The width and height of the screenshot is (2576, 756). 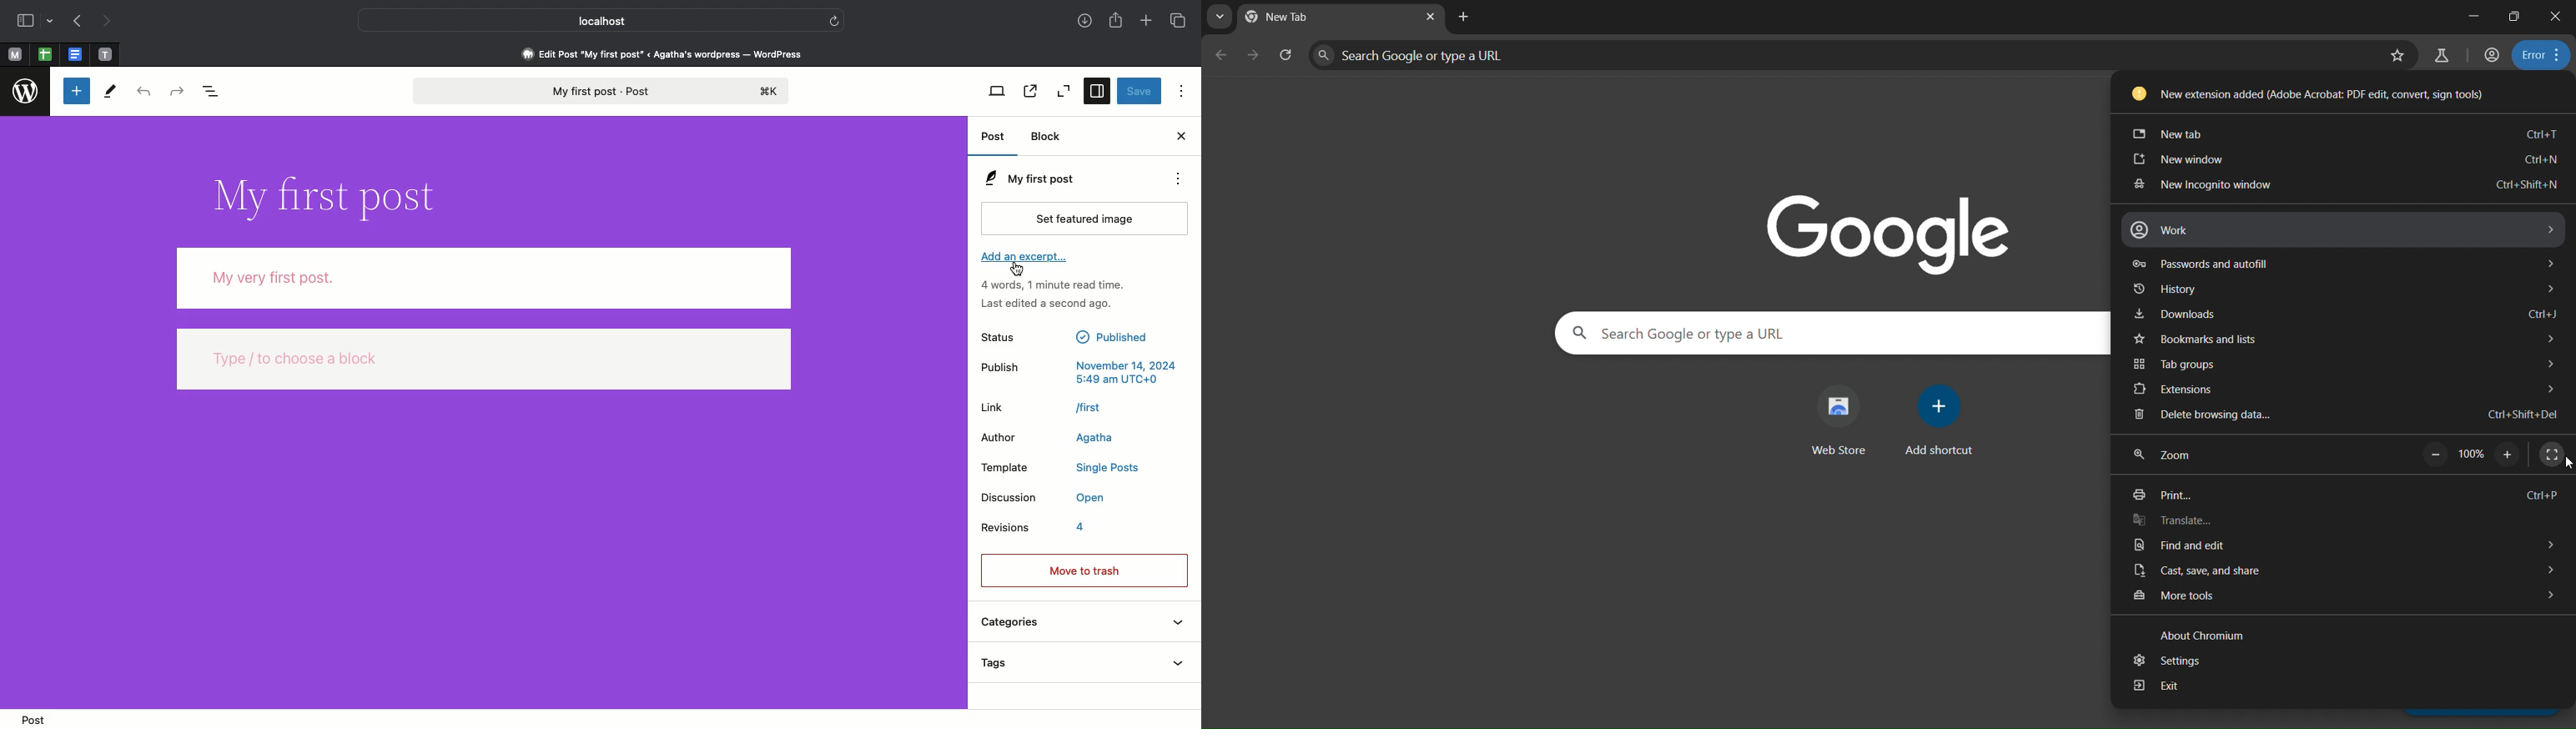 I want to click on search tabs, so click(x=1218, y=17).